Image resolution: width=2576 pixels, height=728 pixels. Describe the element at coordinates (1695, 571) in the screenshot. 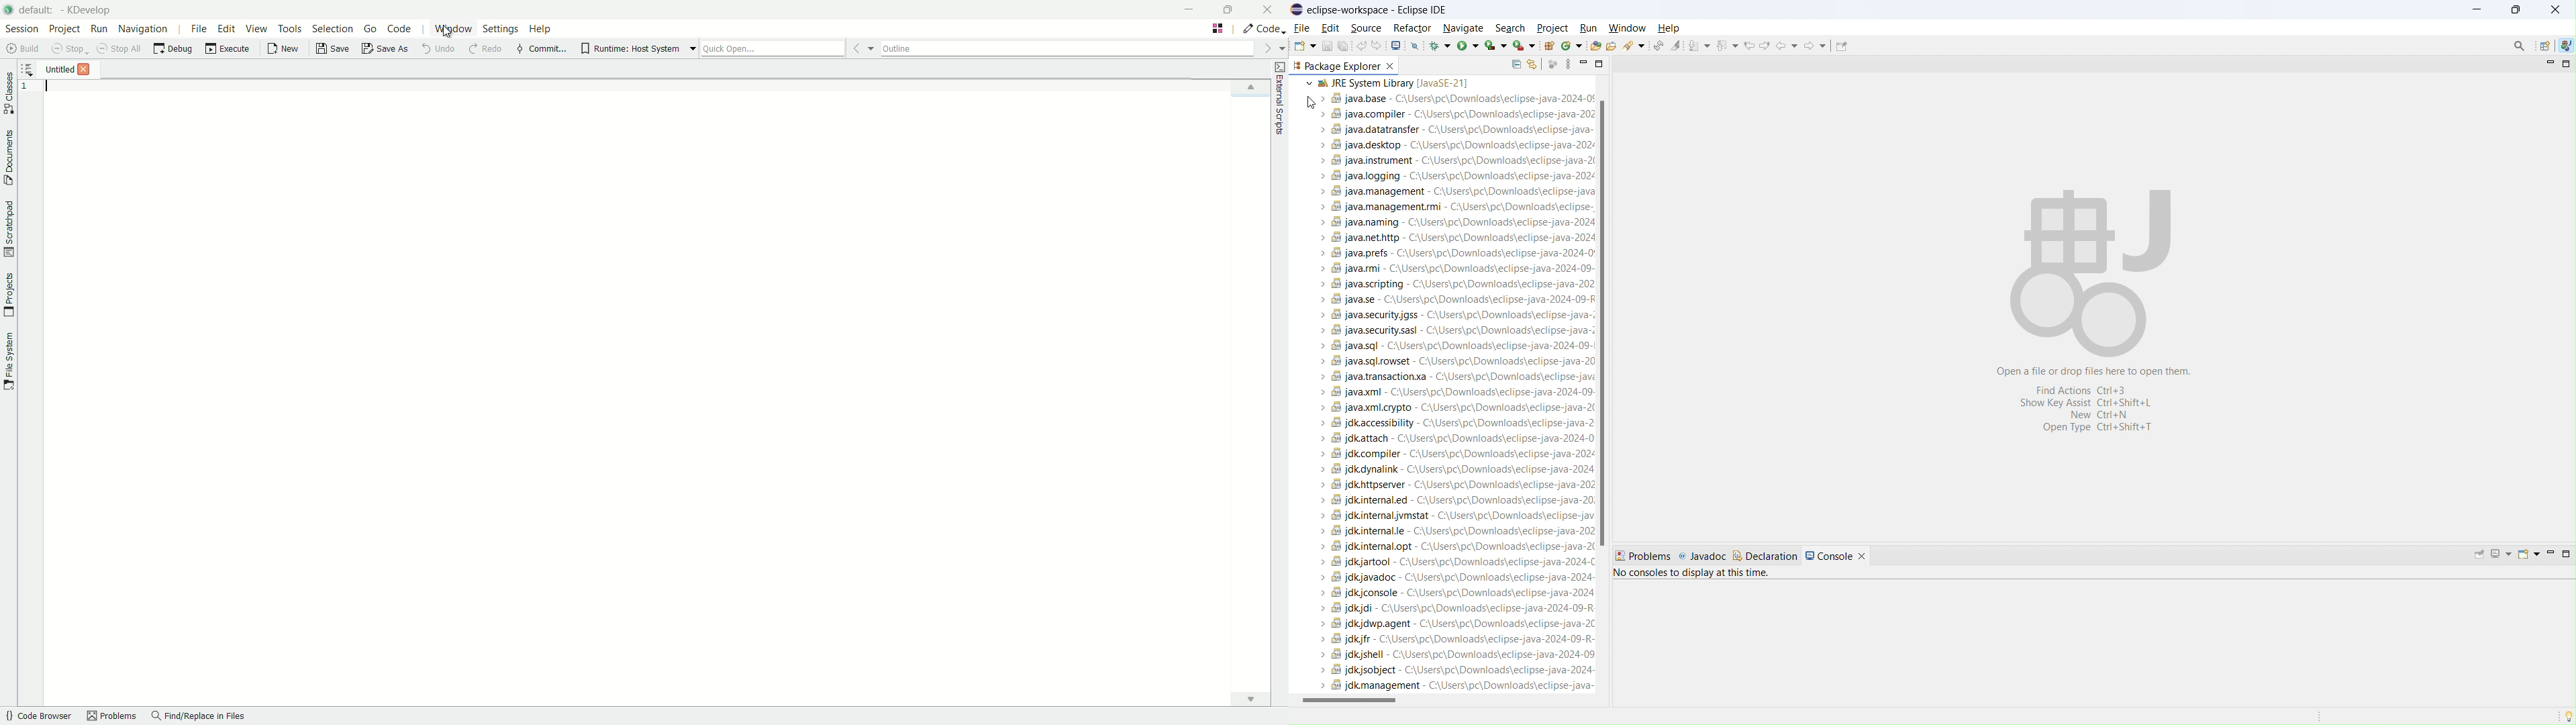

I see `No consoles to display at this time.` at that location.